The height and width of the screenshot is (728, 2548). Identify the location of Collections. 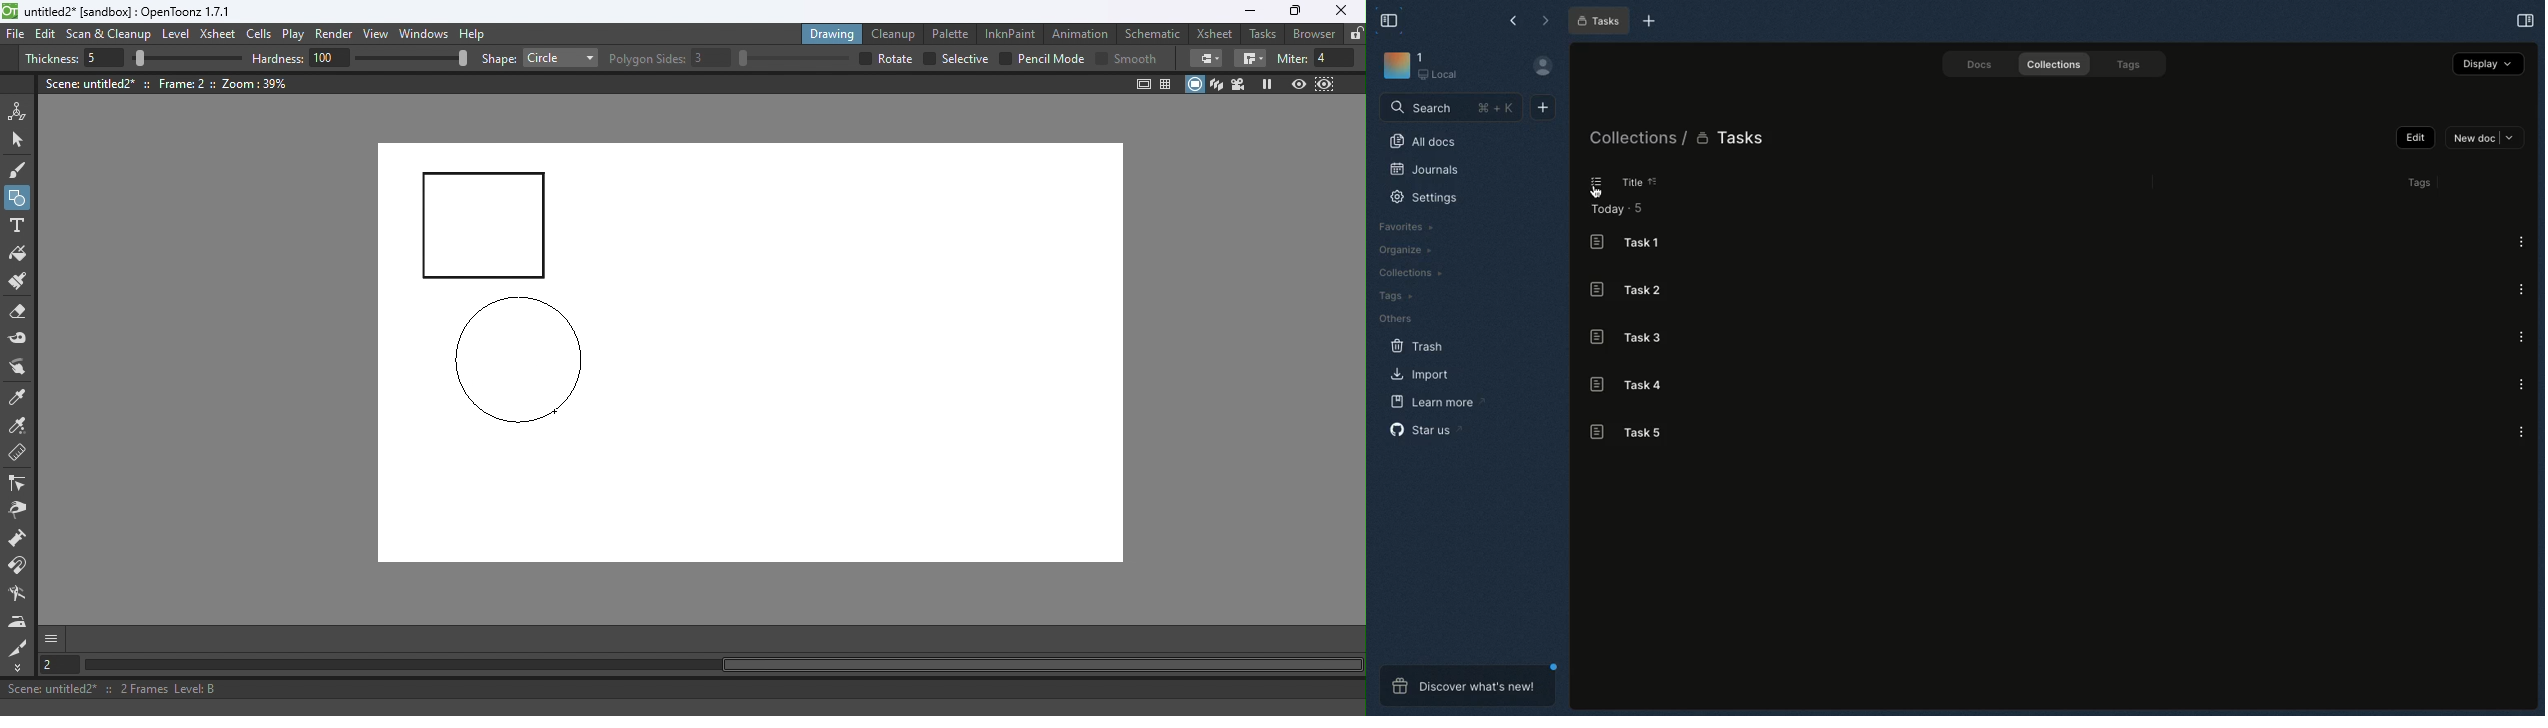
(1413, 274).